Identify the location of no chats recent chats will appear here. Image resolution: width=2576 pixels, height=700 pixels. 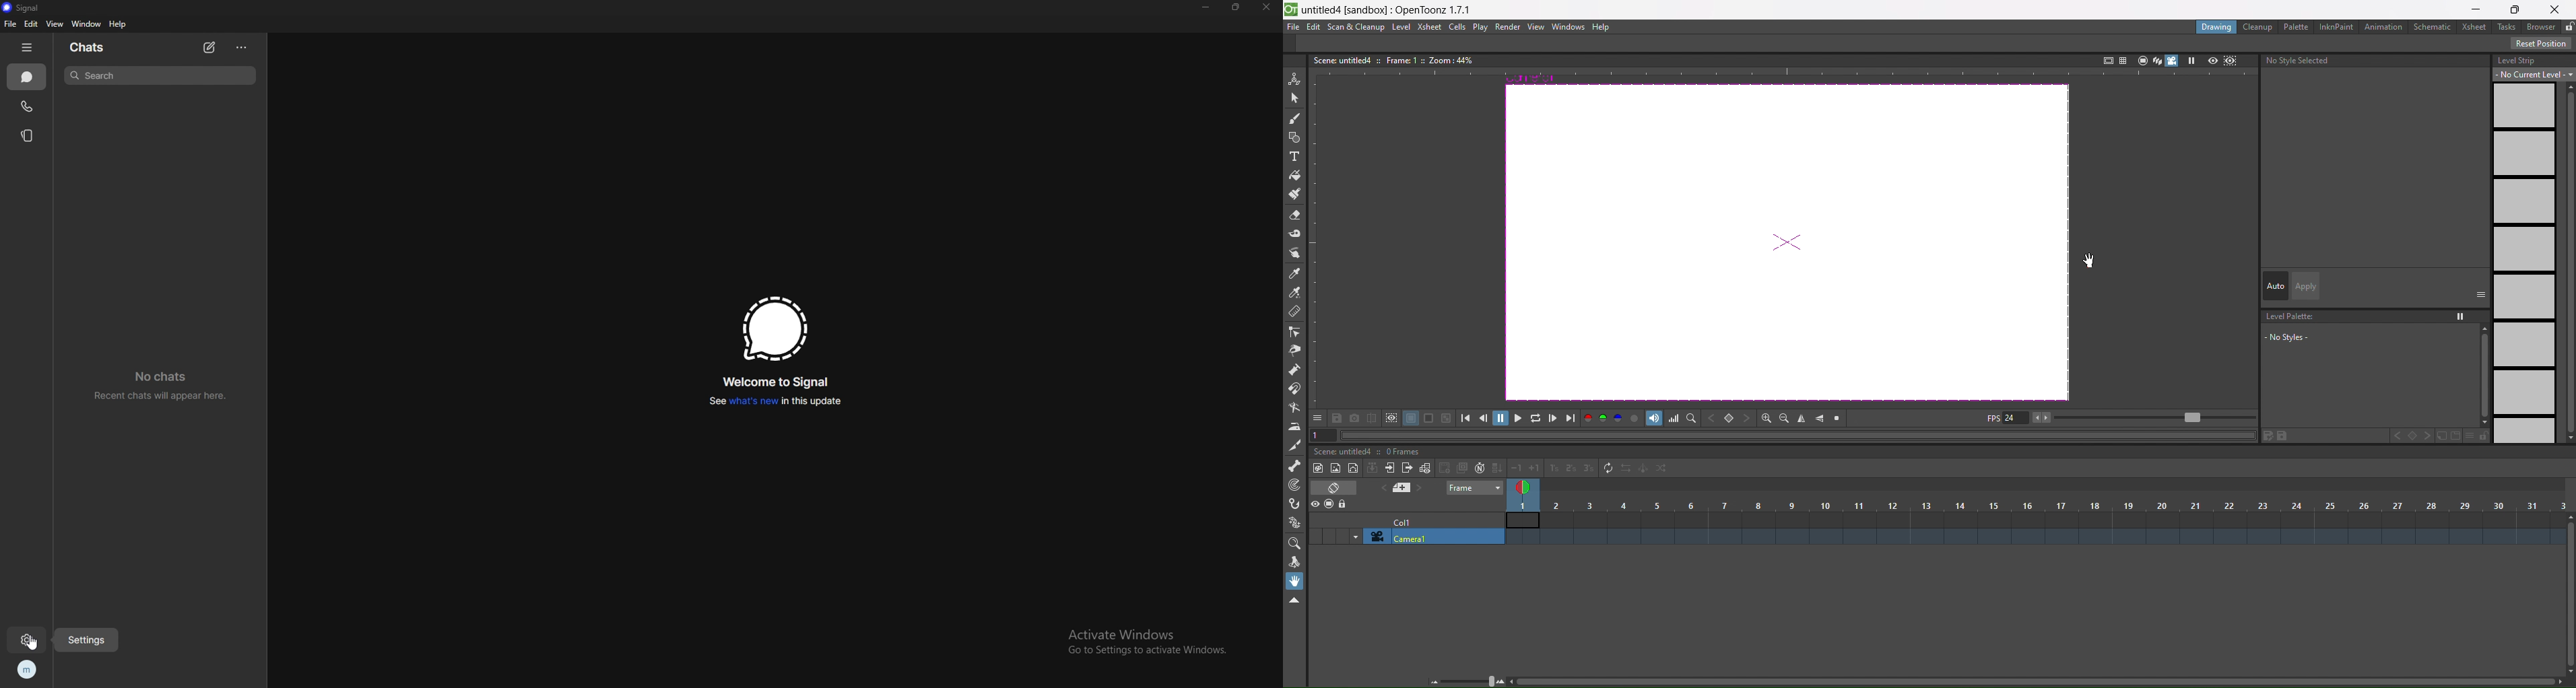
(166, 386).